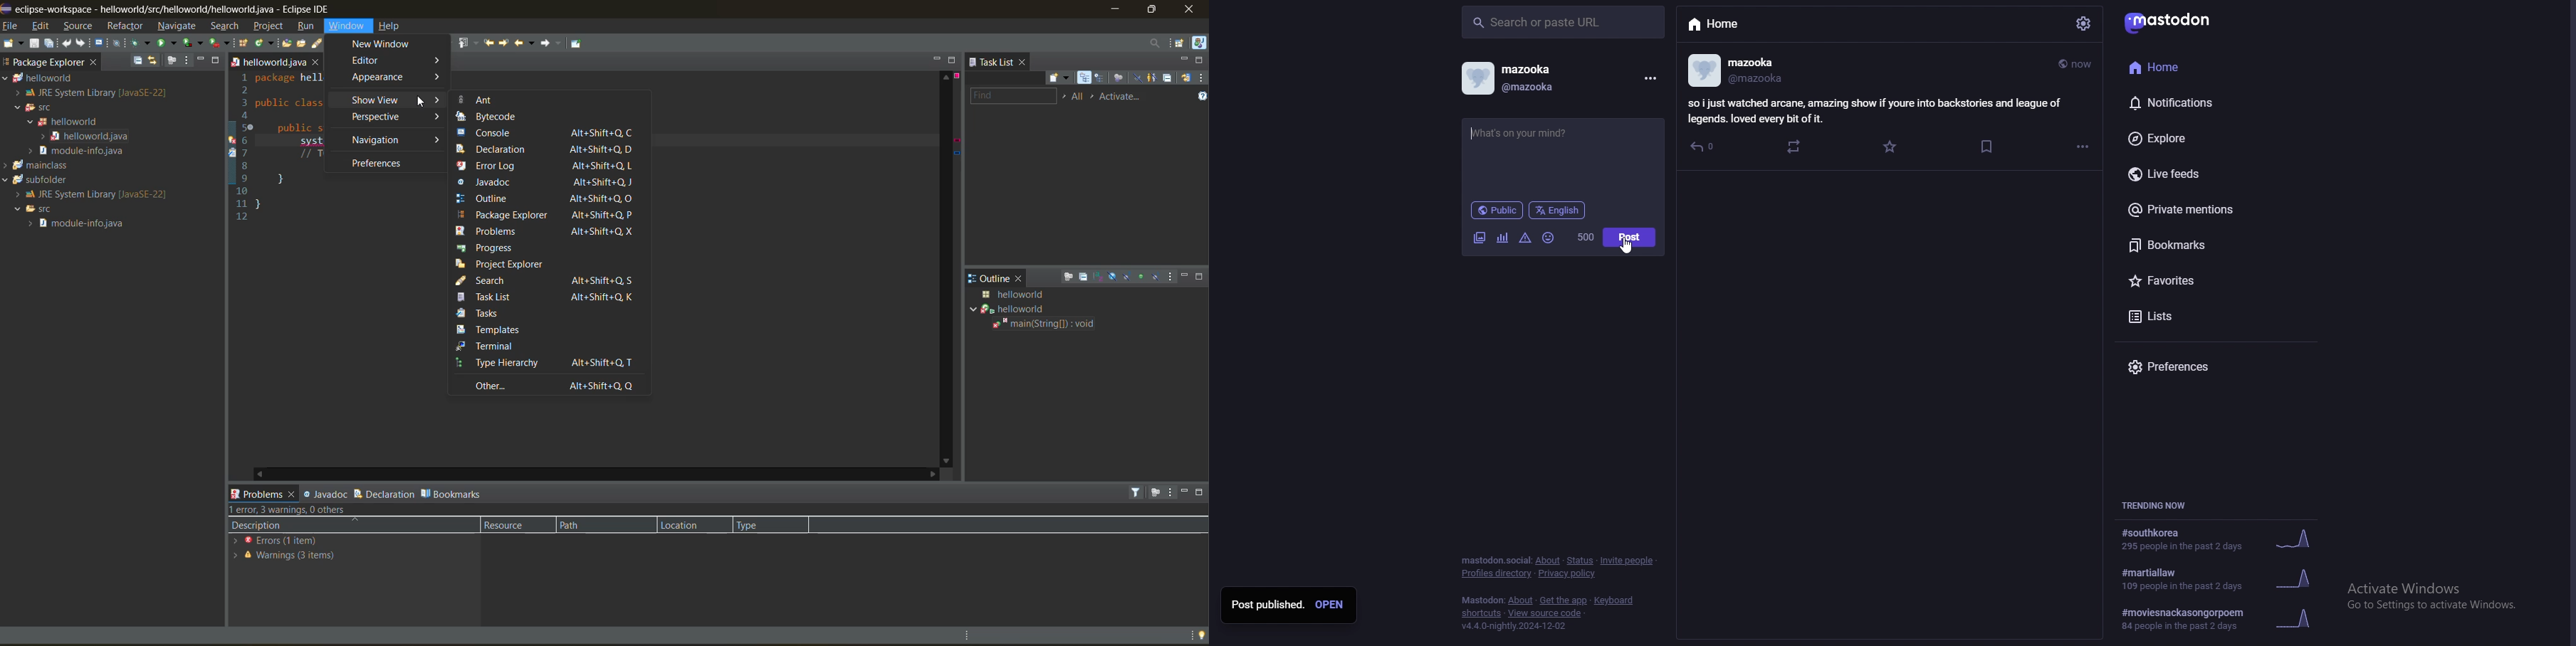 Image resolution: width=2576 pixels, height=672 pixels. I want to click on privacy policy, so click(1570, 573).